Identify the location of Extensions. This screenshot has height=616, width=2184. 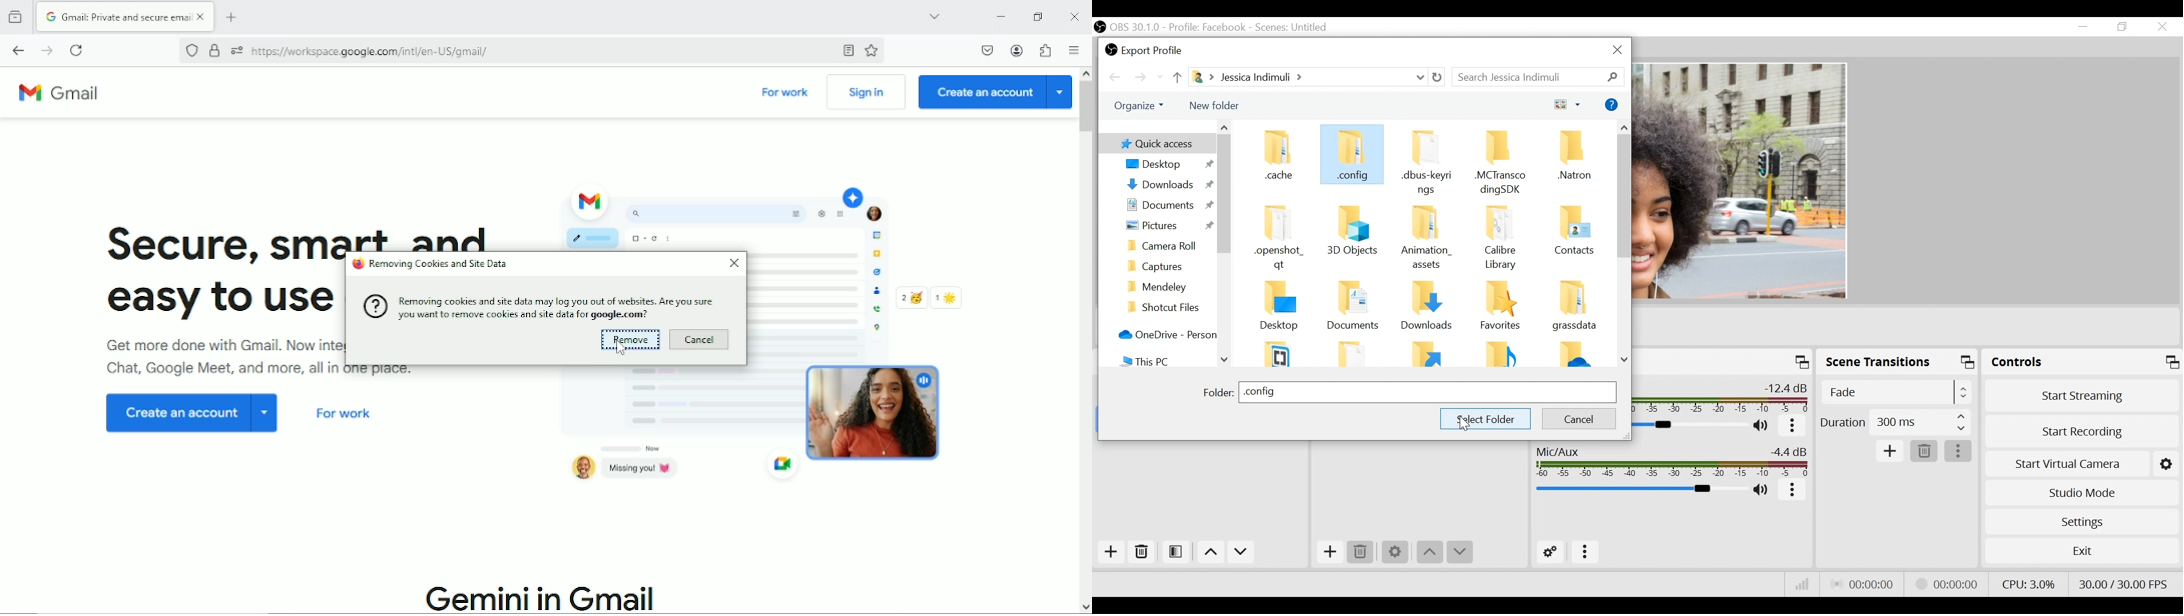
(1047, 51).